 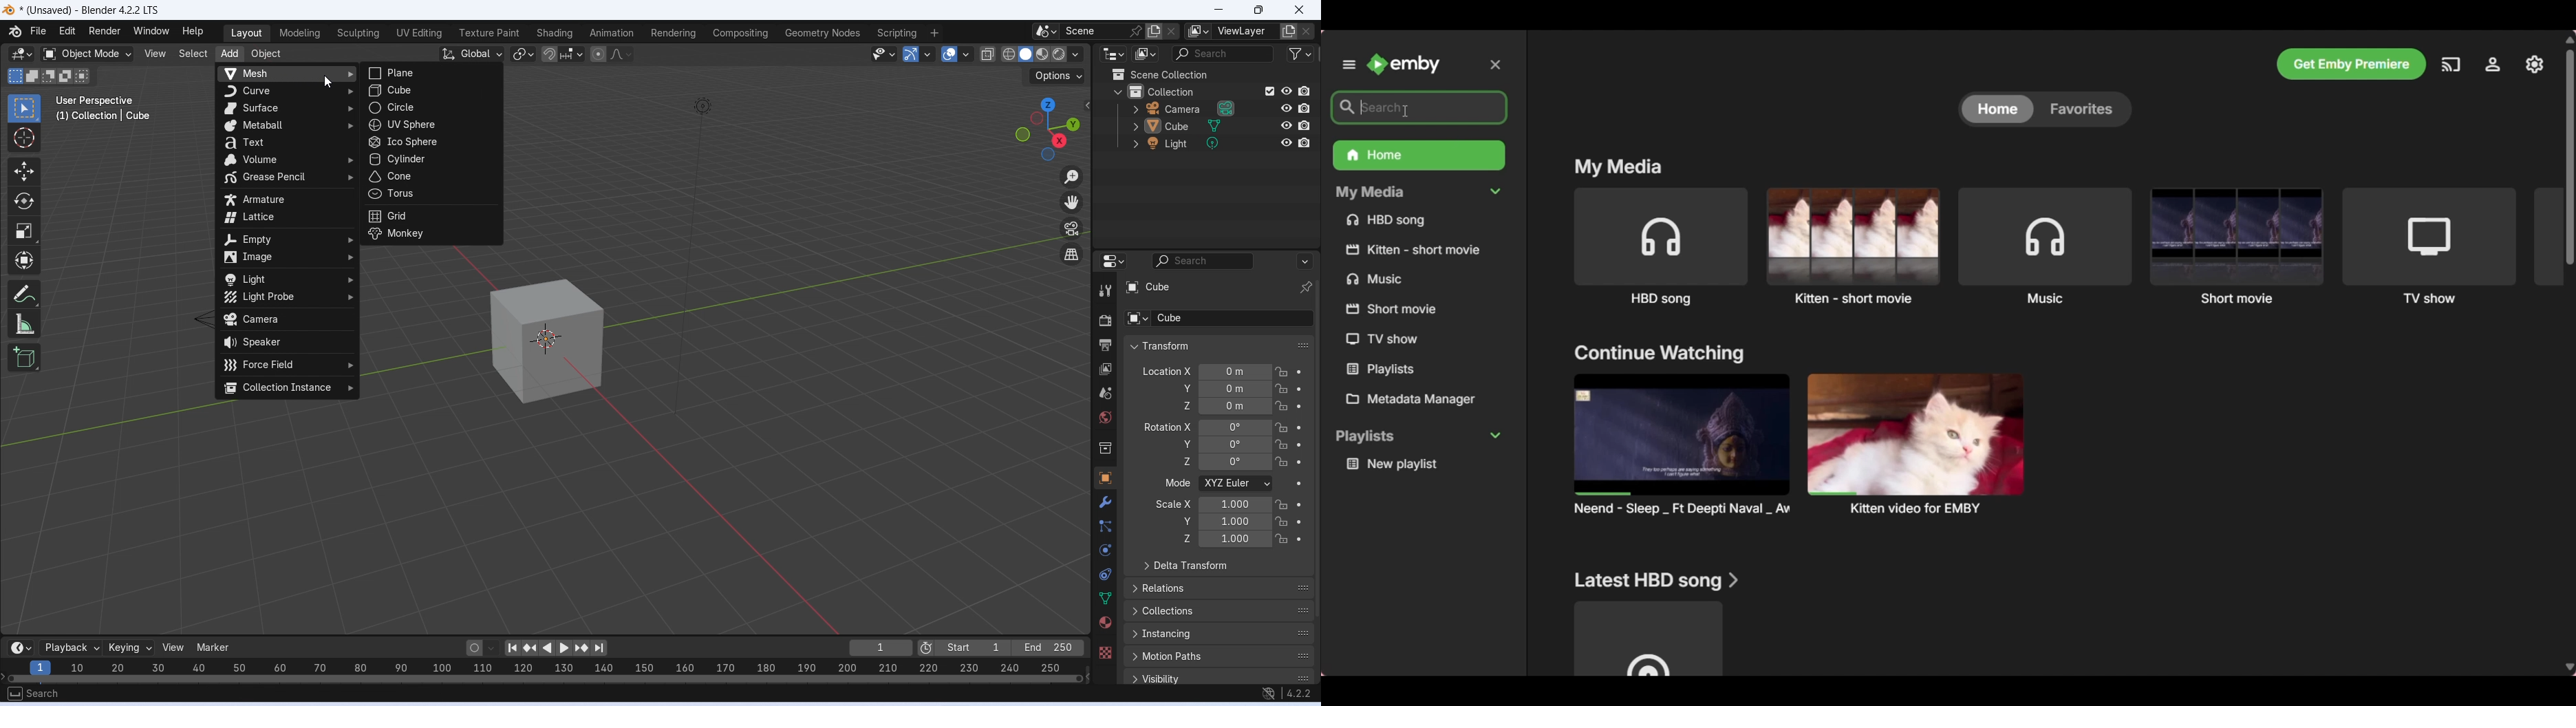 What do you see at coordinates (1107, 526) in the screenshot?
I see `particles` at bounding box center [1107, 526].